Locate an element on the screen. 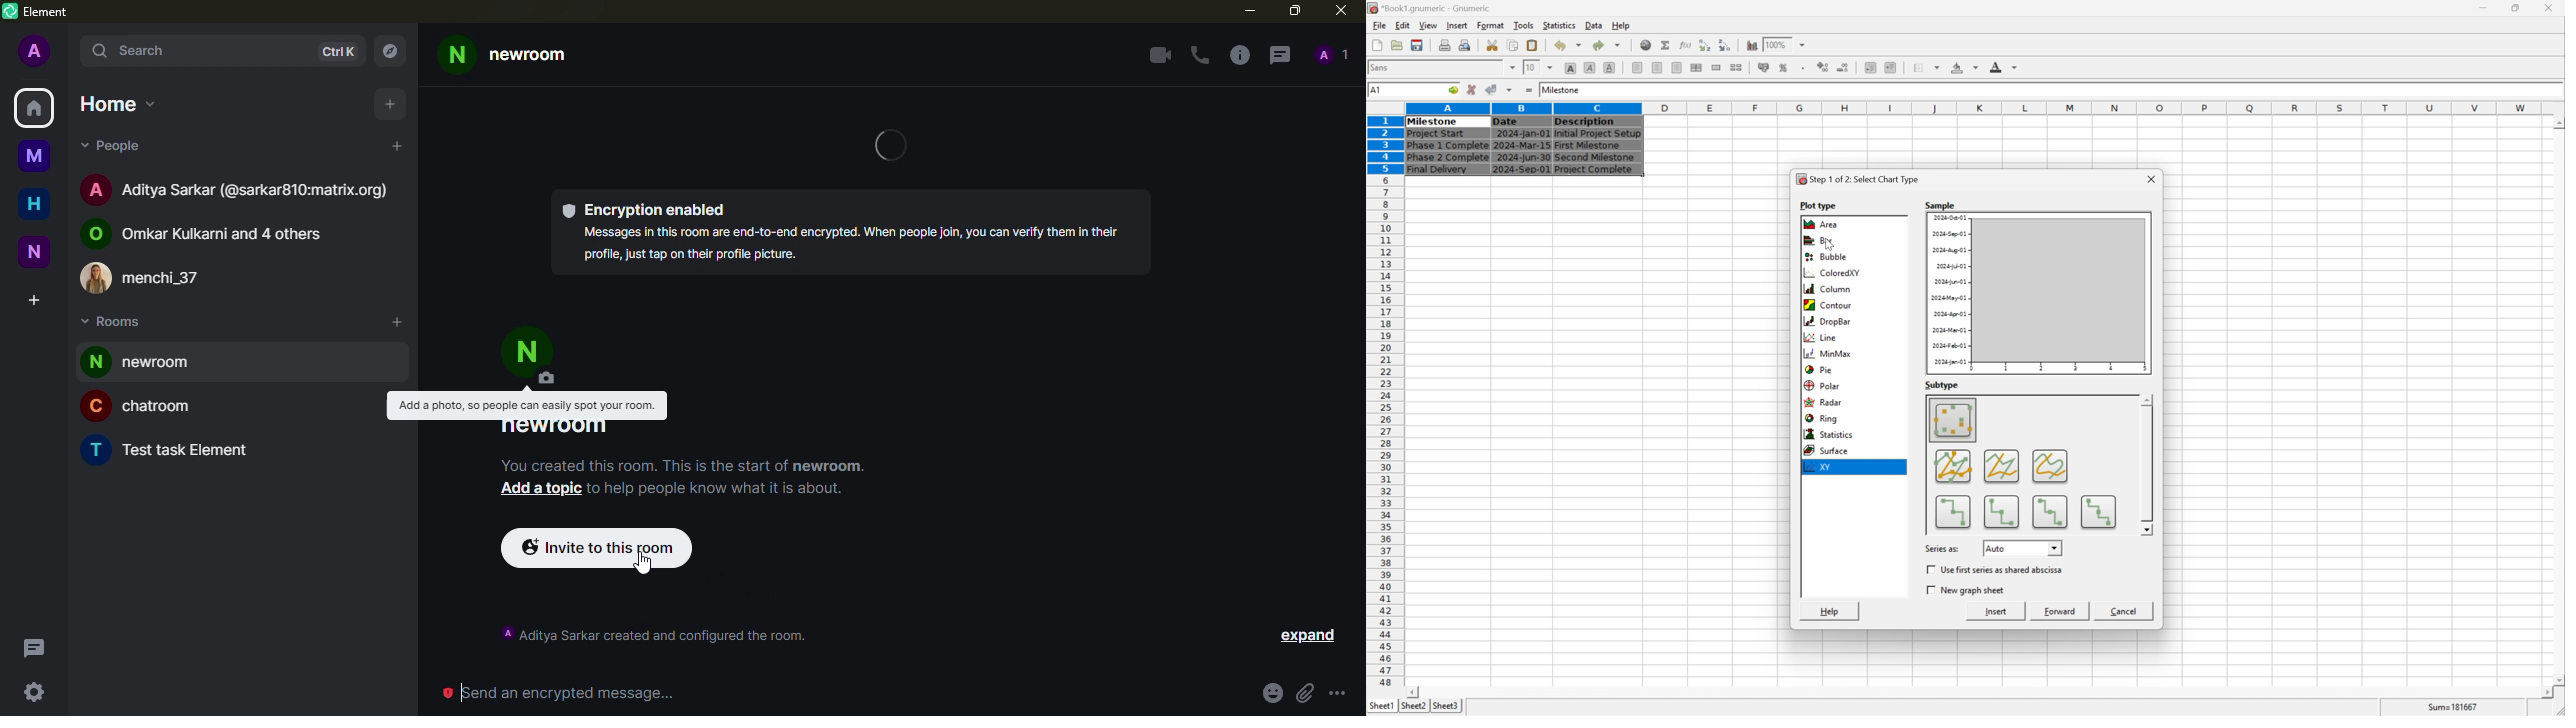 The image size is (2576, 728). close is located at coordinates (2551, 6).